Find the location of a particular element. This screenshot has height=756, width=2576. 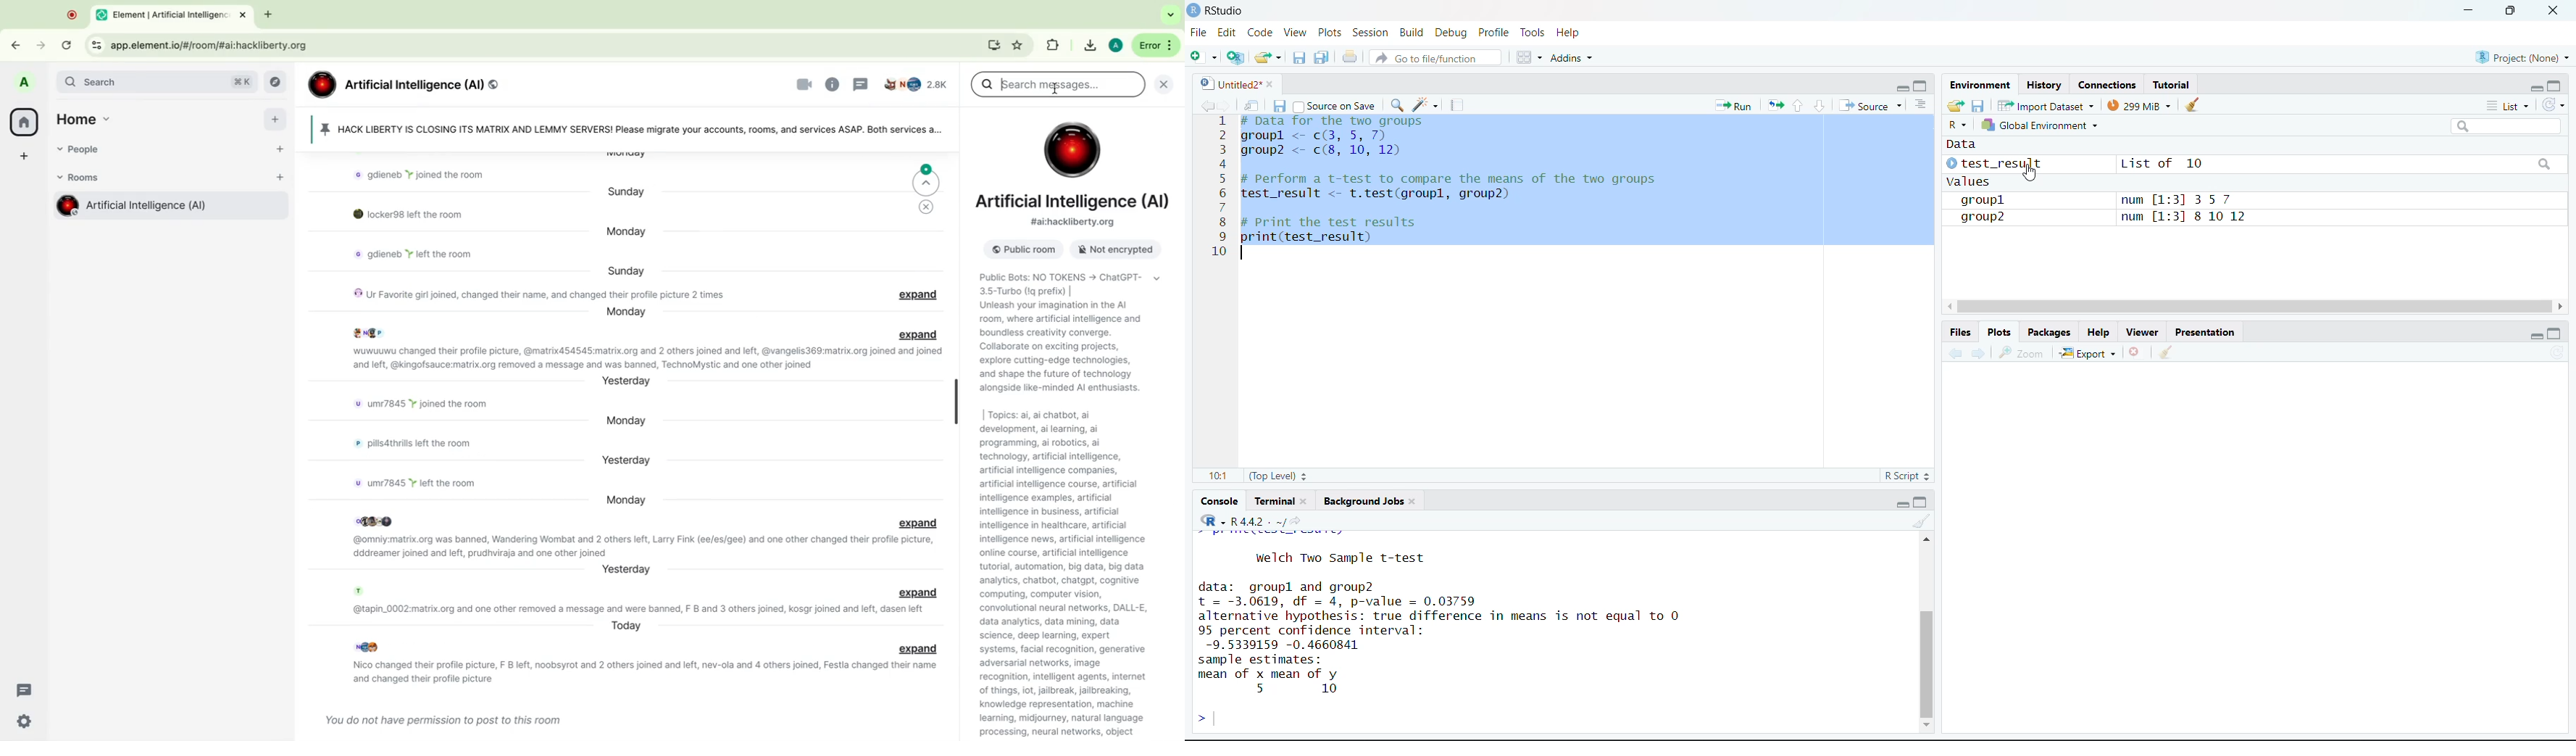

Profile is located at coordinates (1497, 33).